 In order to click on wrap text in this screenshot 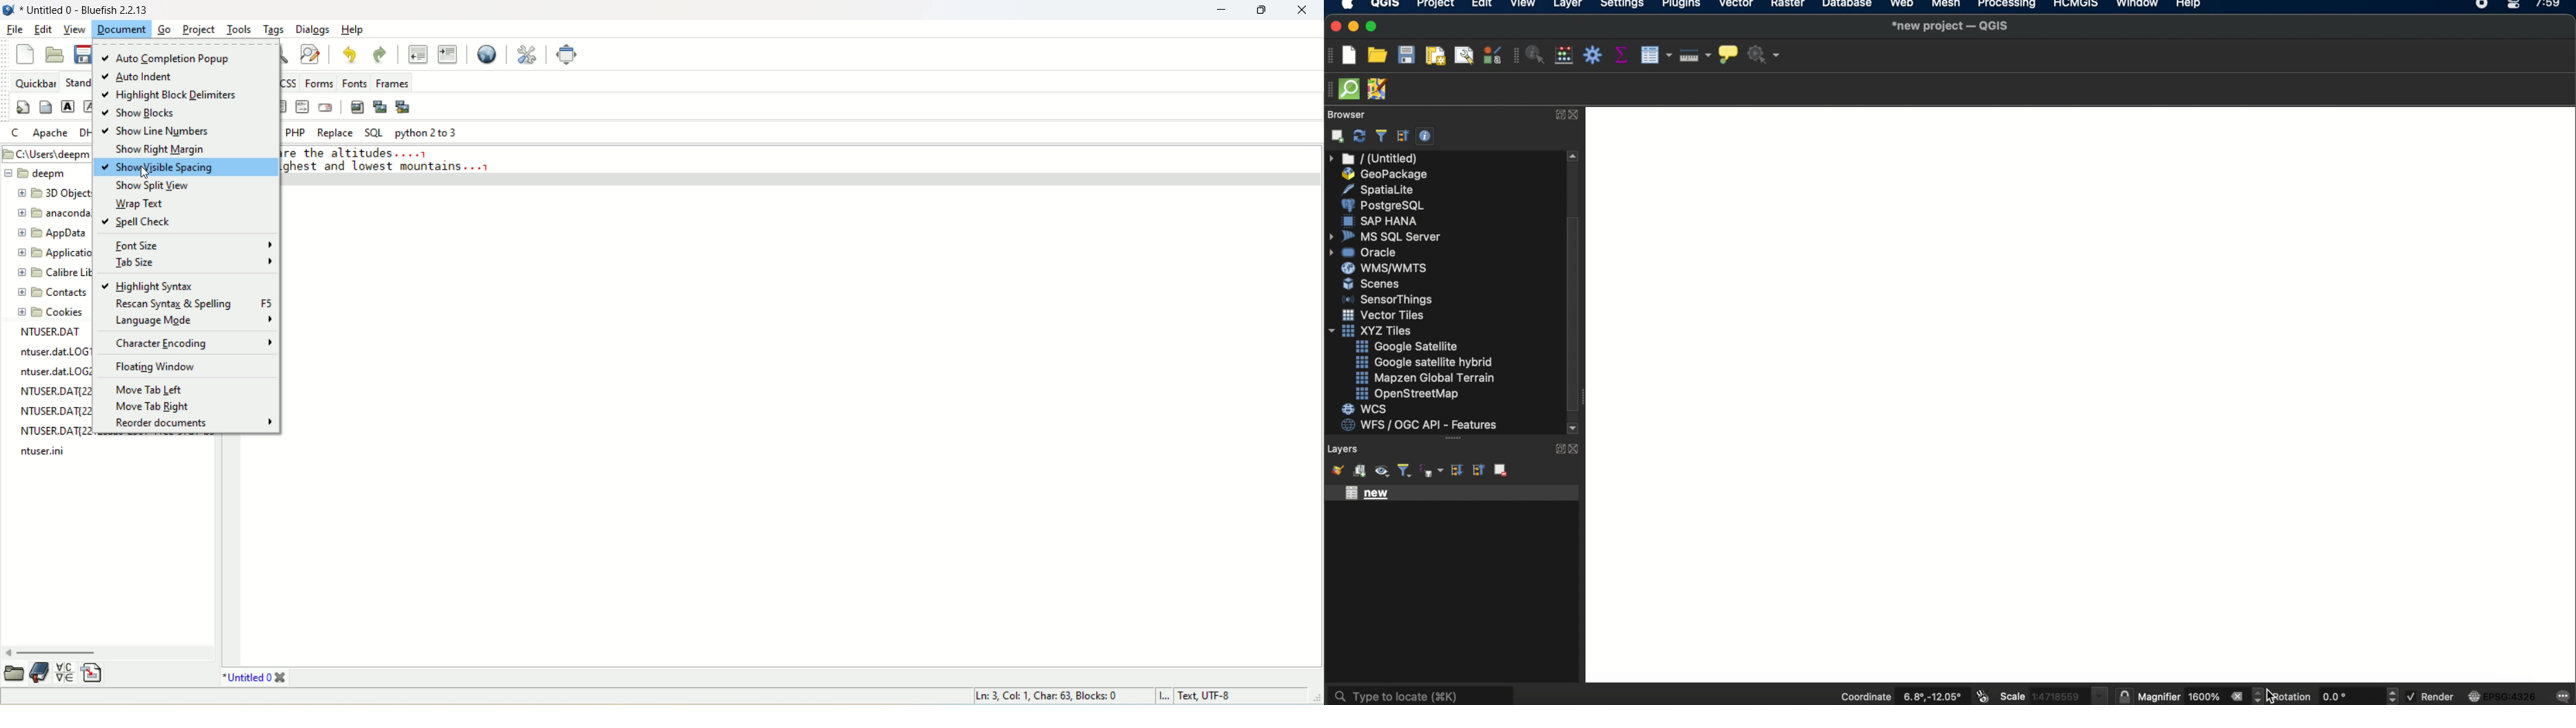, I will do `click(137, 204)`.